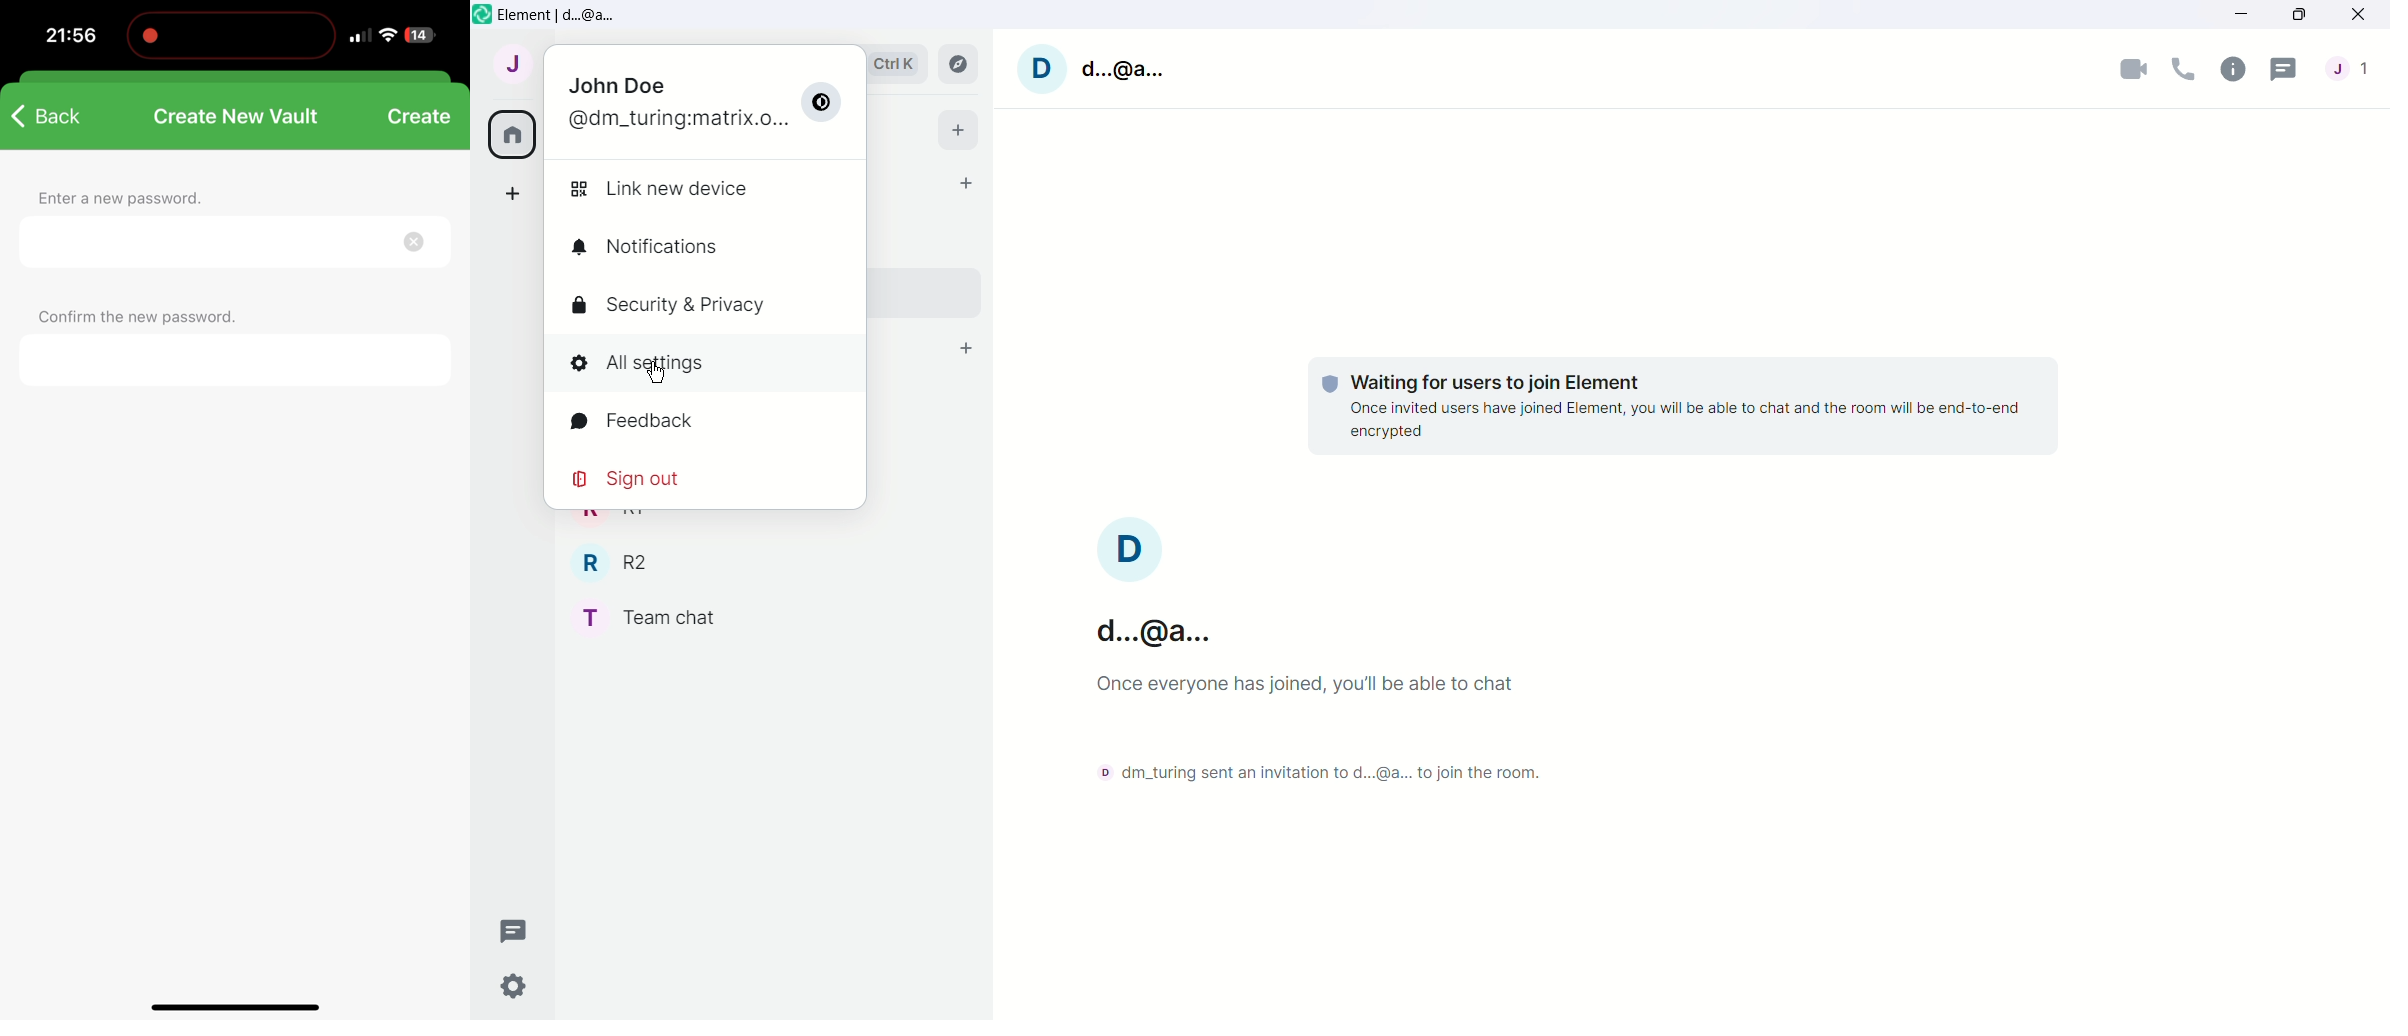 The width and height of the screenshot is (2408, 1036). I want to click on Feedback, so click(705, 421).